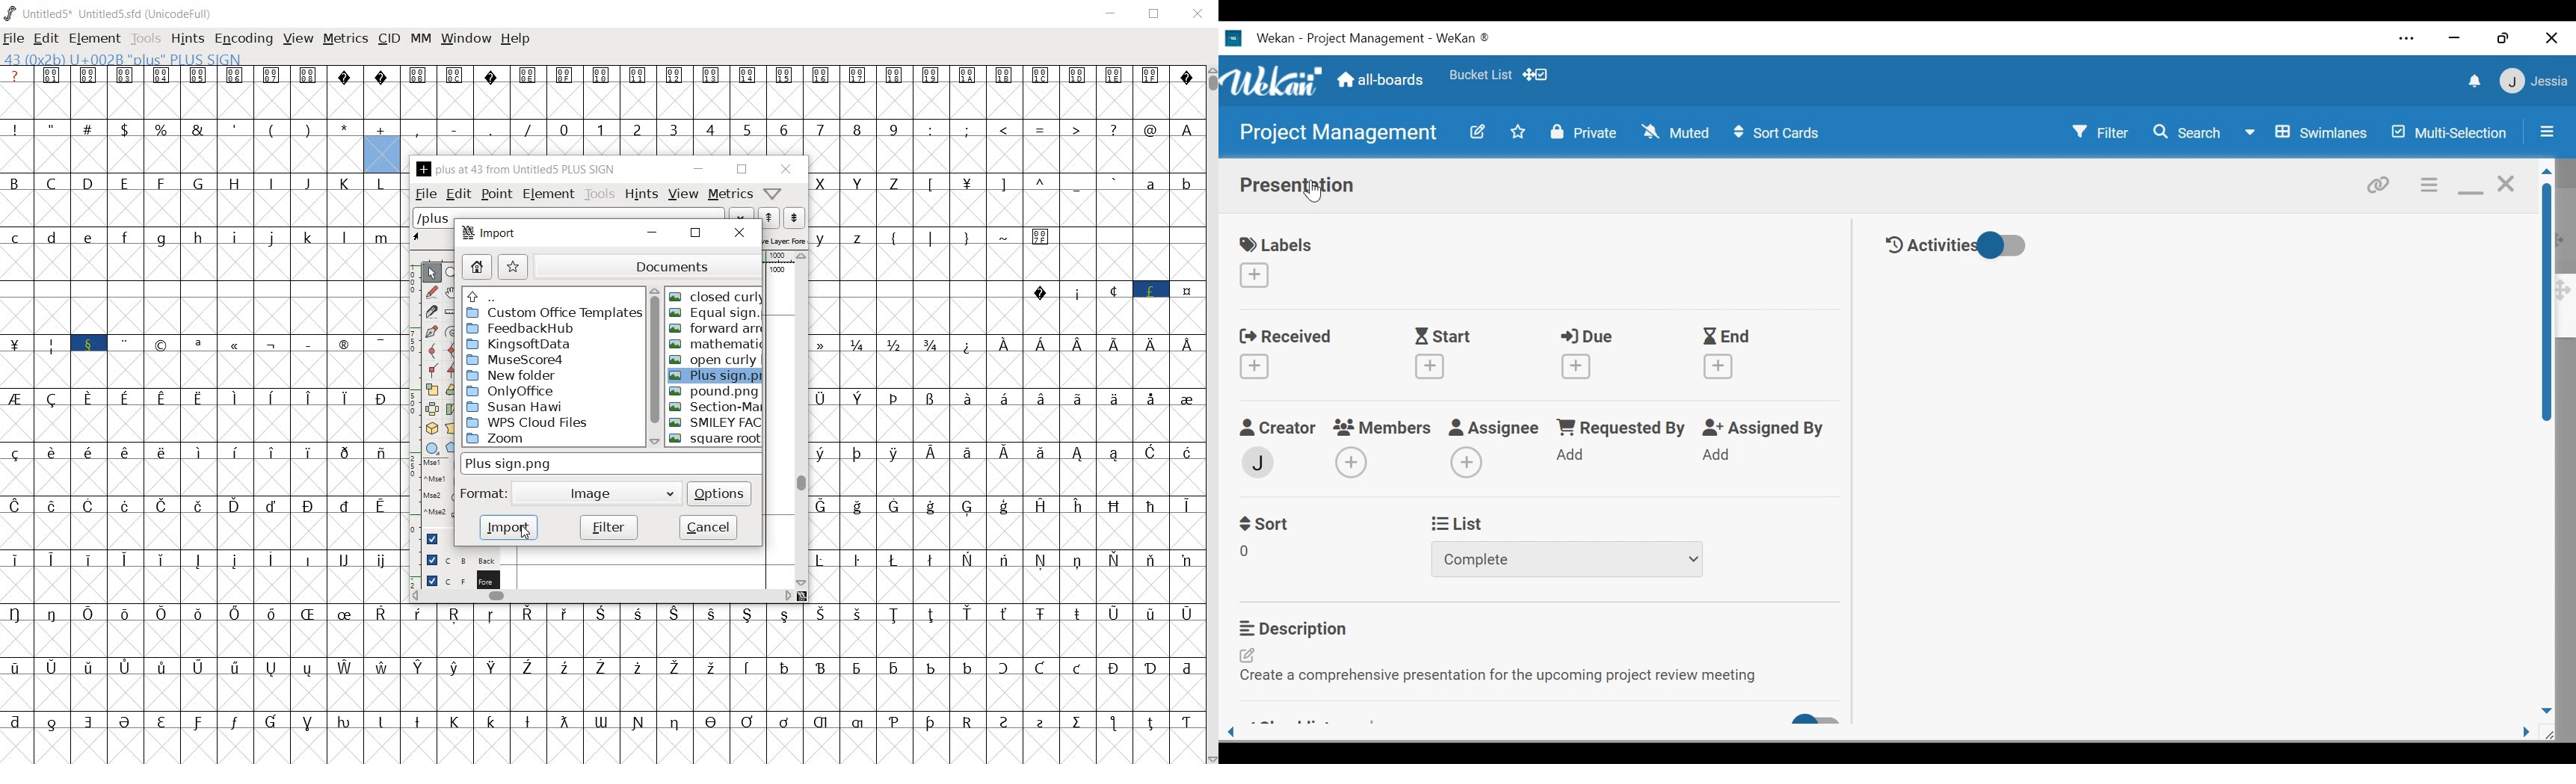  Describe the element at coordinates (180, 147) in the screenshot. I see `special characters` at that location.